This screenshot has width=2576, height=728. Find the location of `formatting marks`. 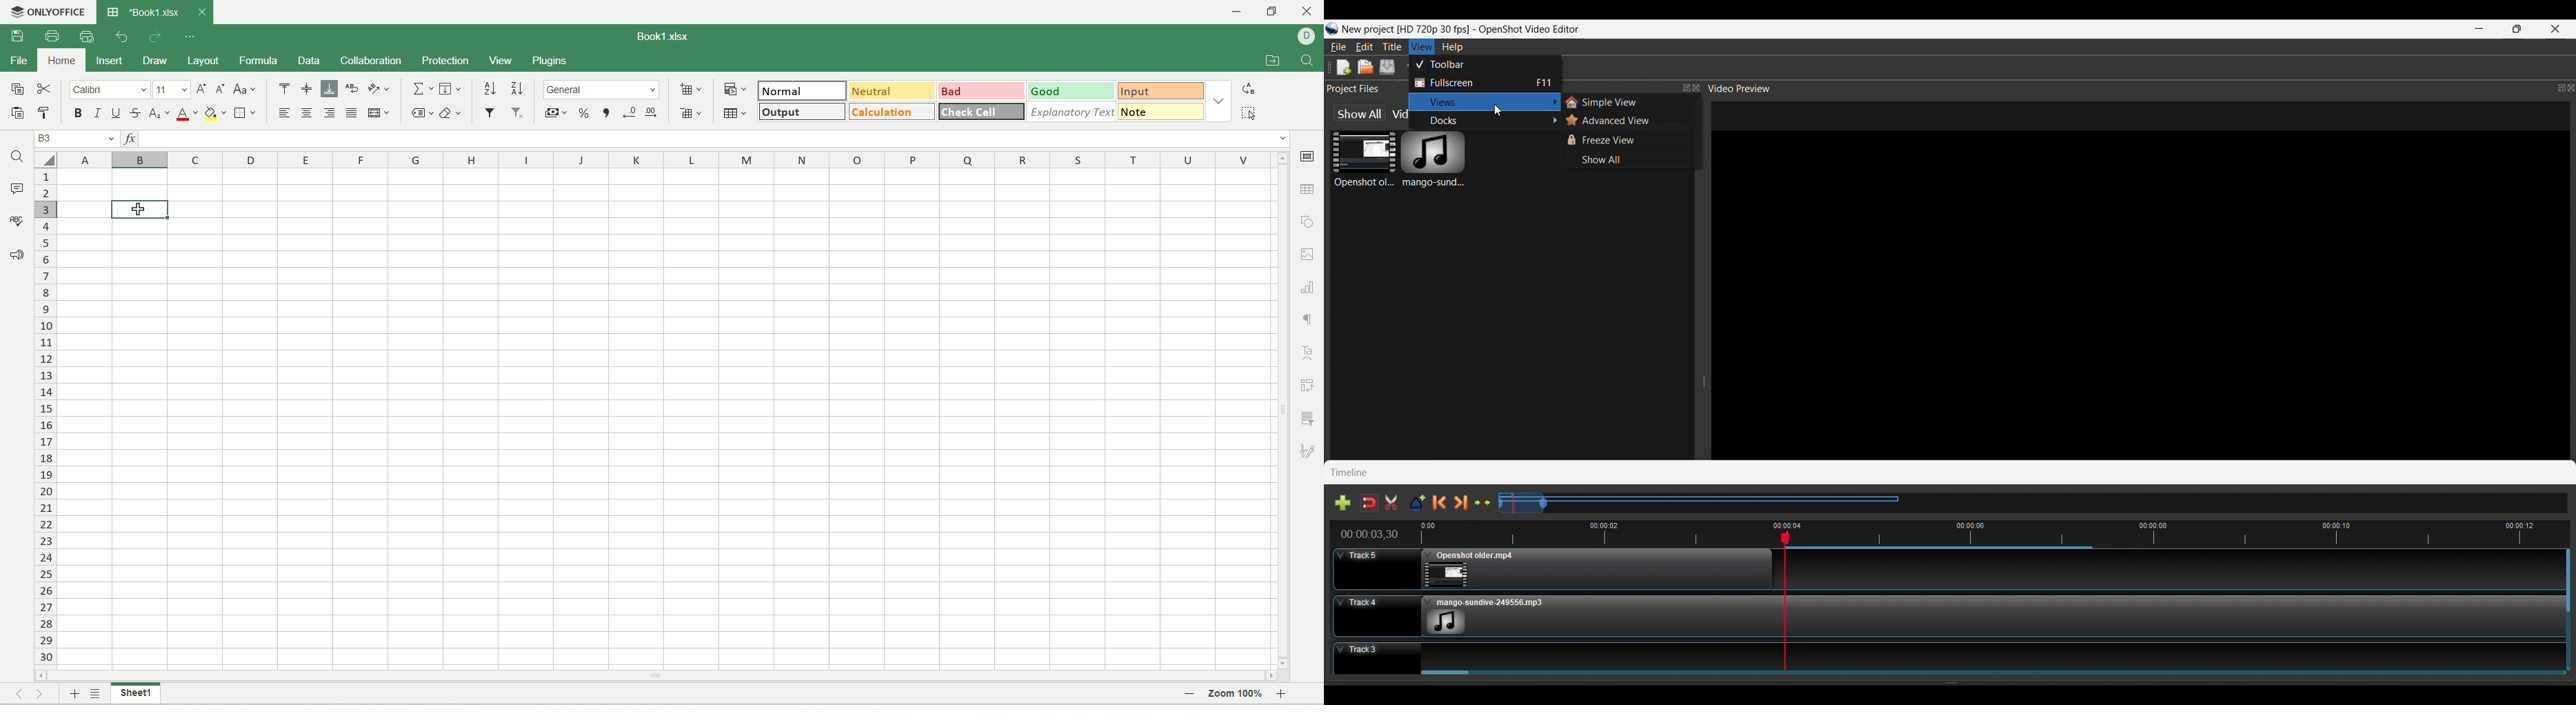

formatting marks is located at coordinates (1307, 320).